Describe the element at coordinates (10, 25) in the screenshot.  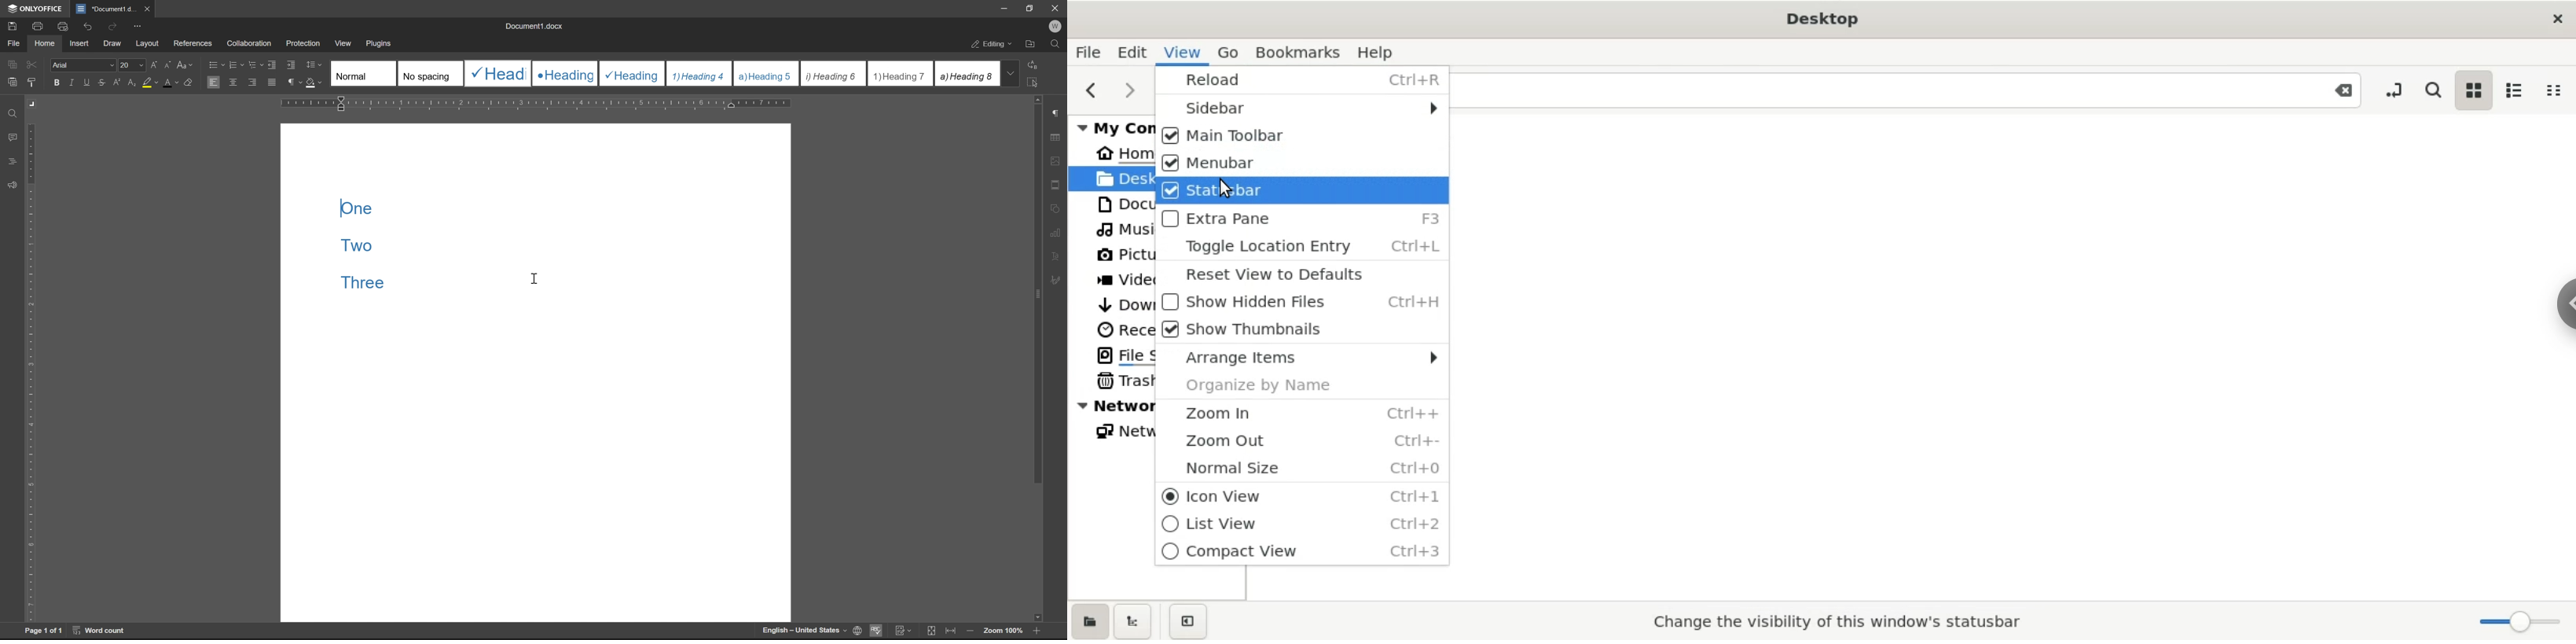
I see `save` at that location.